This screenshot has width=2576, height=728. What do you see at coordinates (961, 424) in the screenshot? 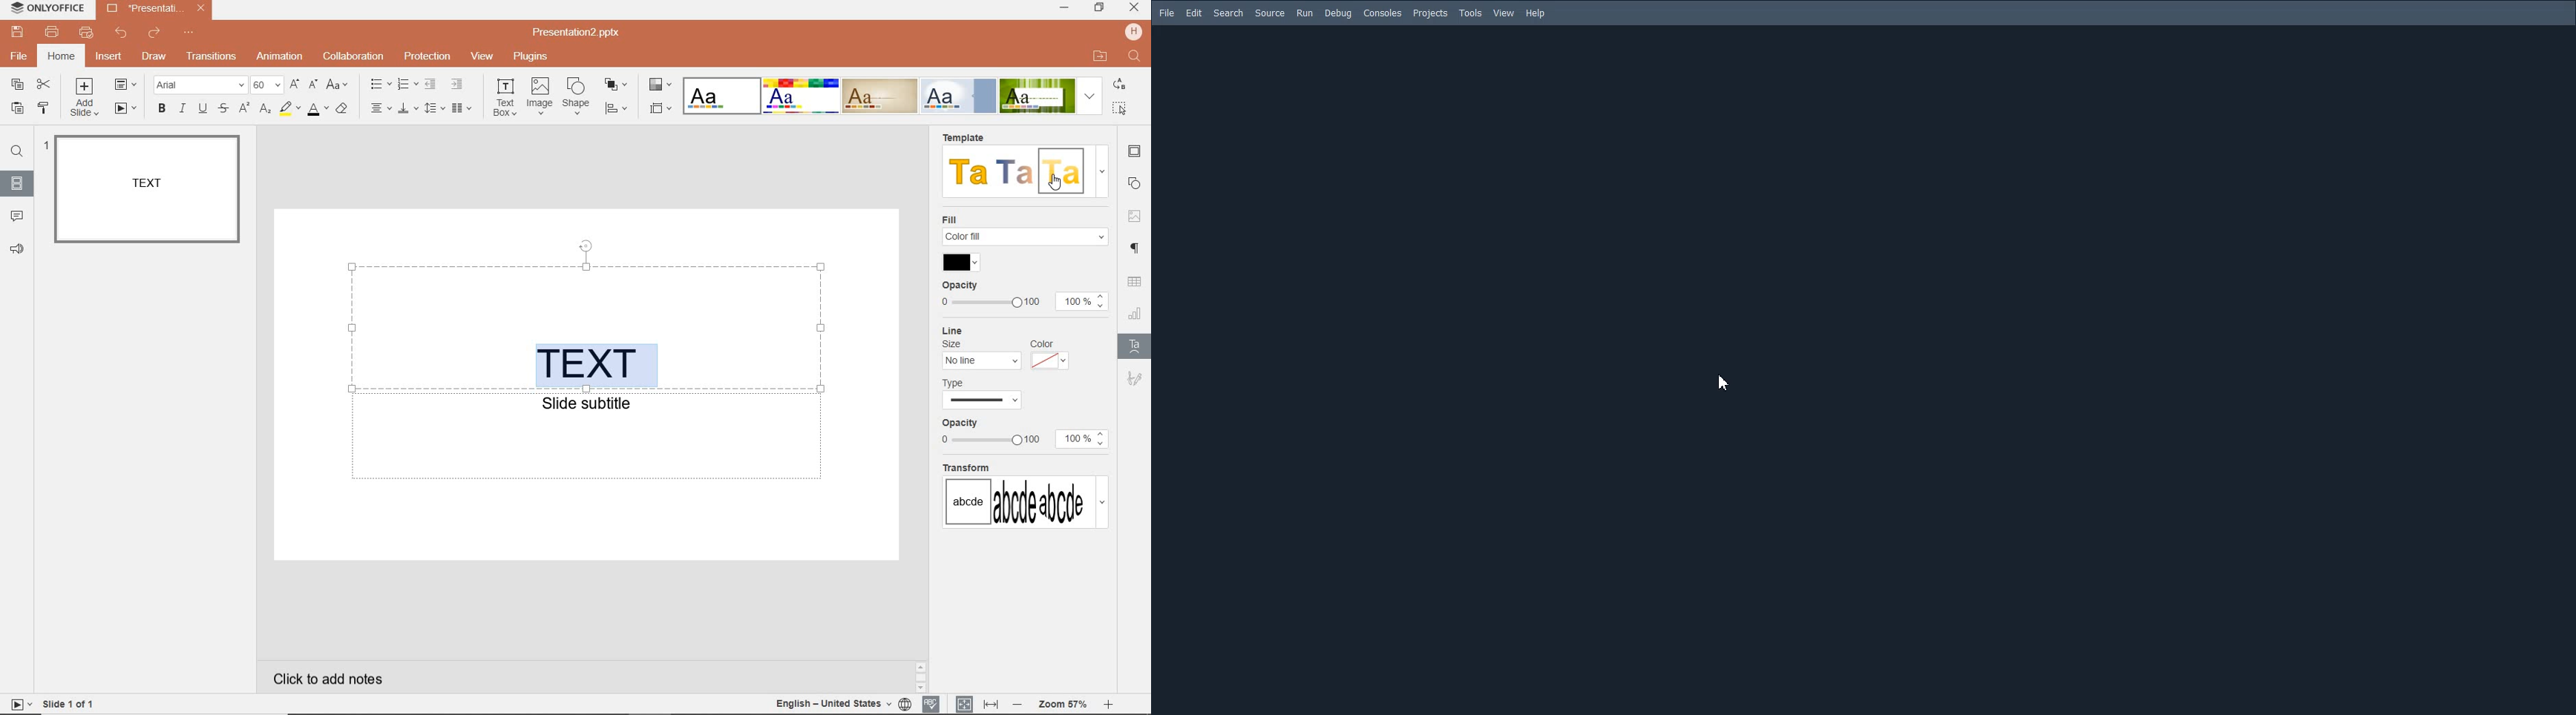
I see `opacity` at bounding box center [961, 424].